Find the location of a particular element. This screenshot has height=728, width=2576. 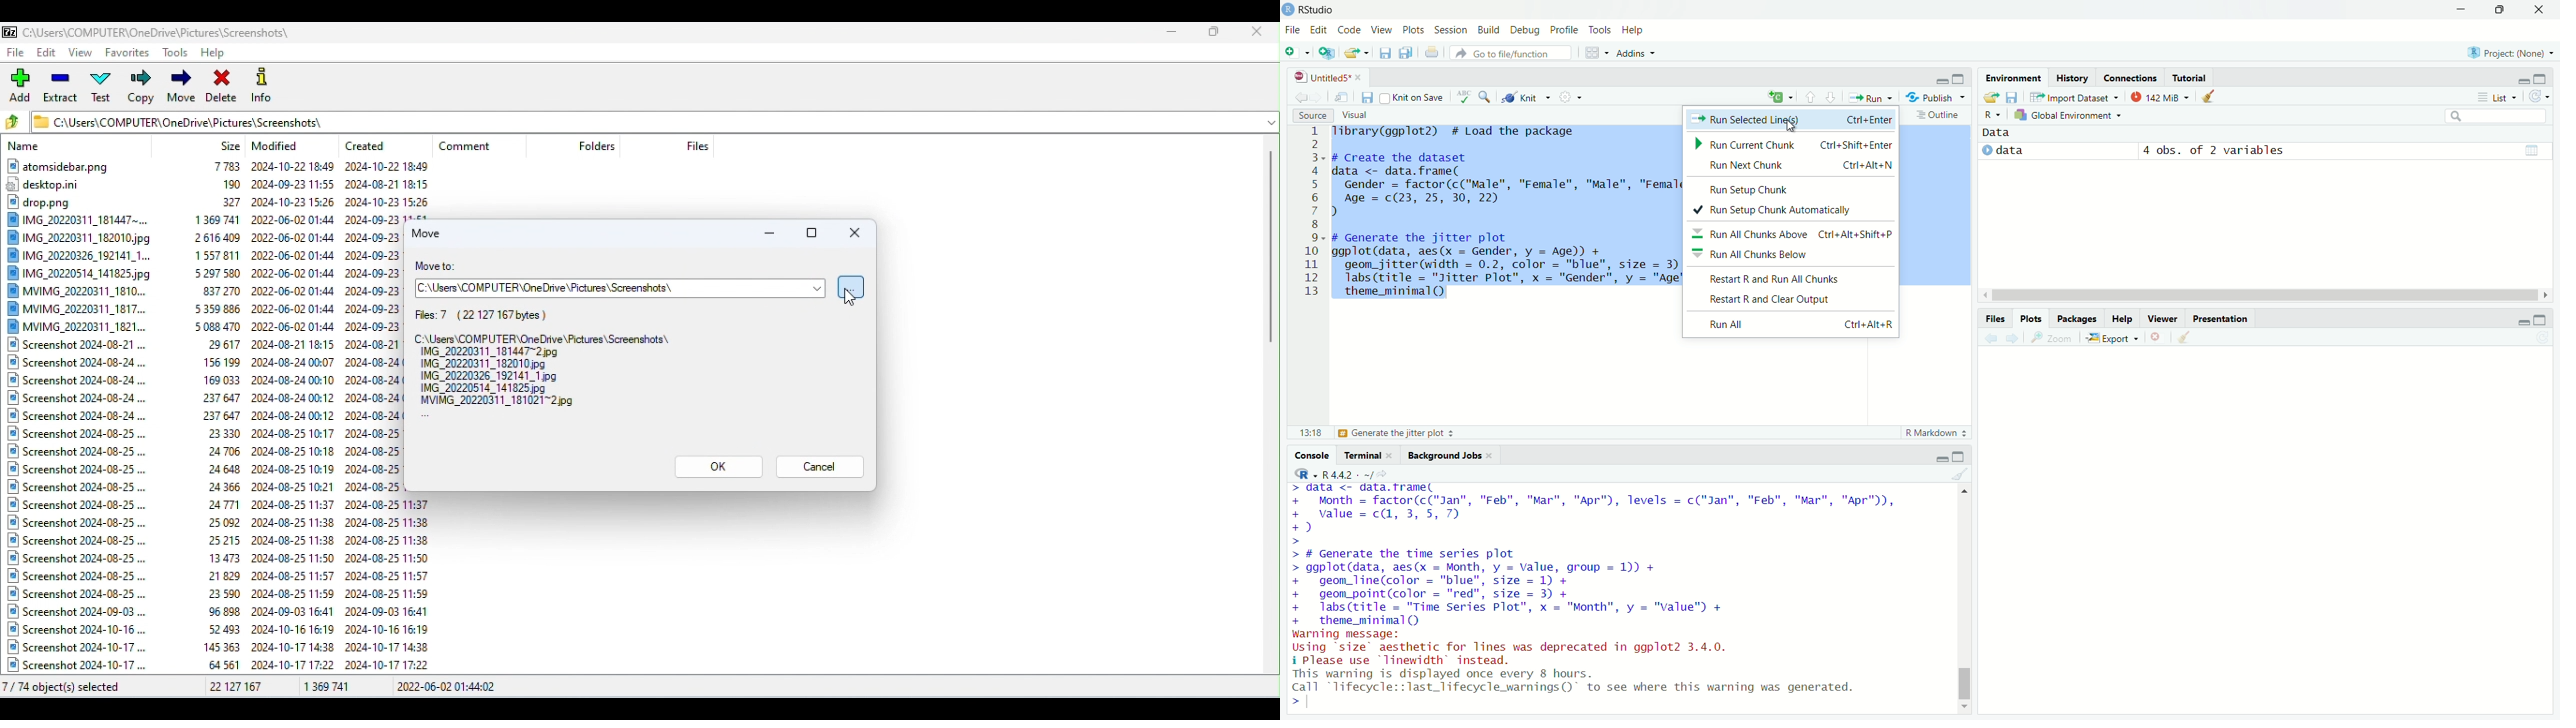

knit is located at coordinates (1527, 97).